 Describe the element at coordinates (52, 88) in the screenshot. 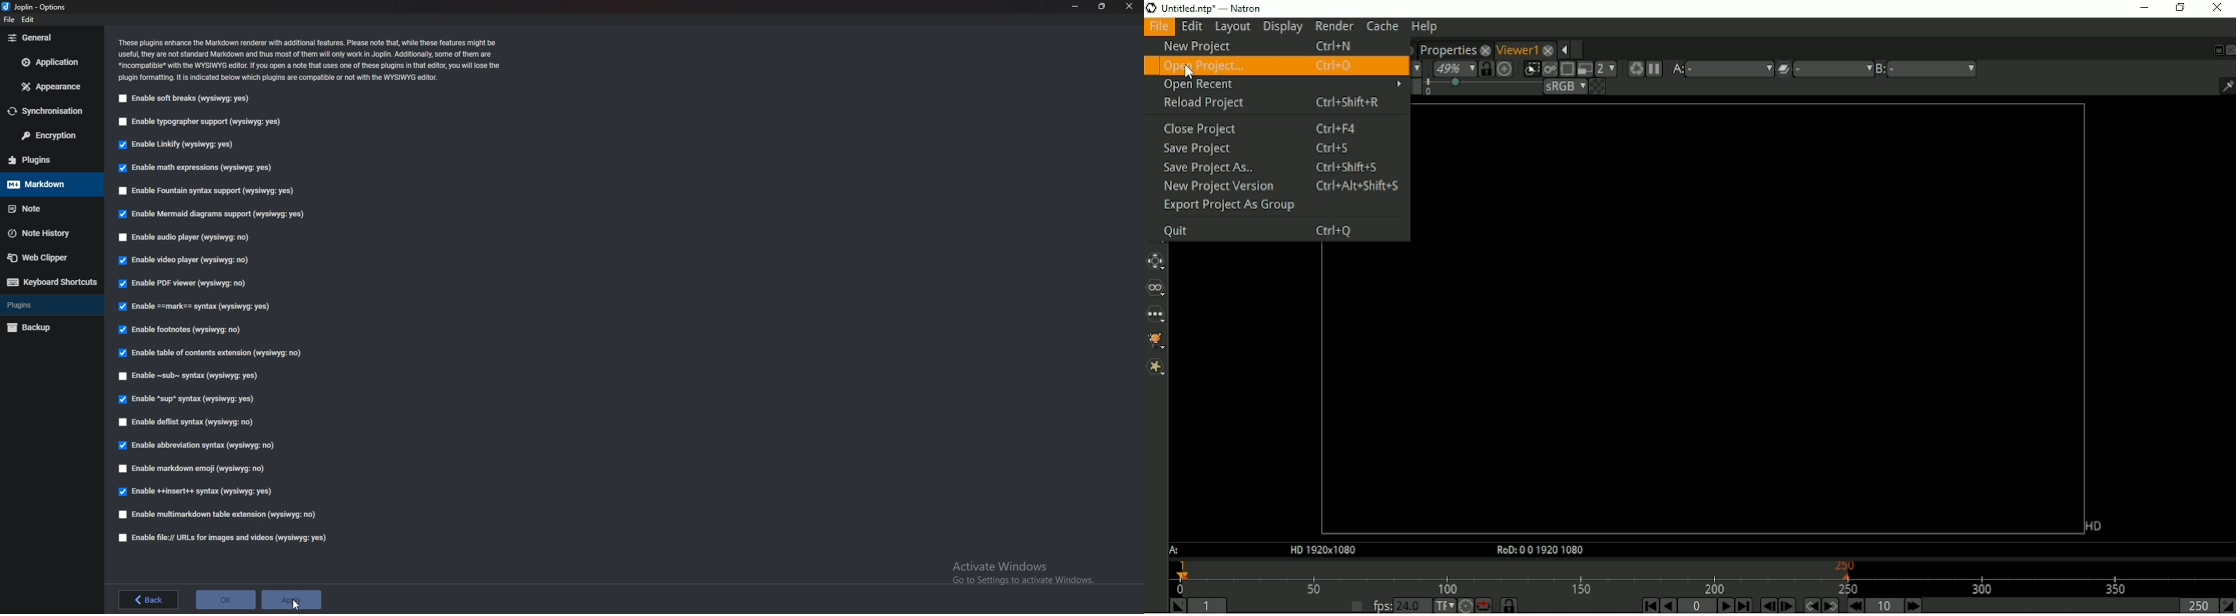

I see `Appearance` at that location.